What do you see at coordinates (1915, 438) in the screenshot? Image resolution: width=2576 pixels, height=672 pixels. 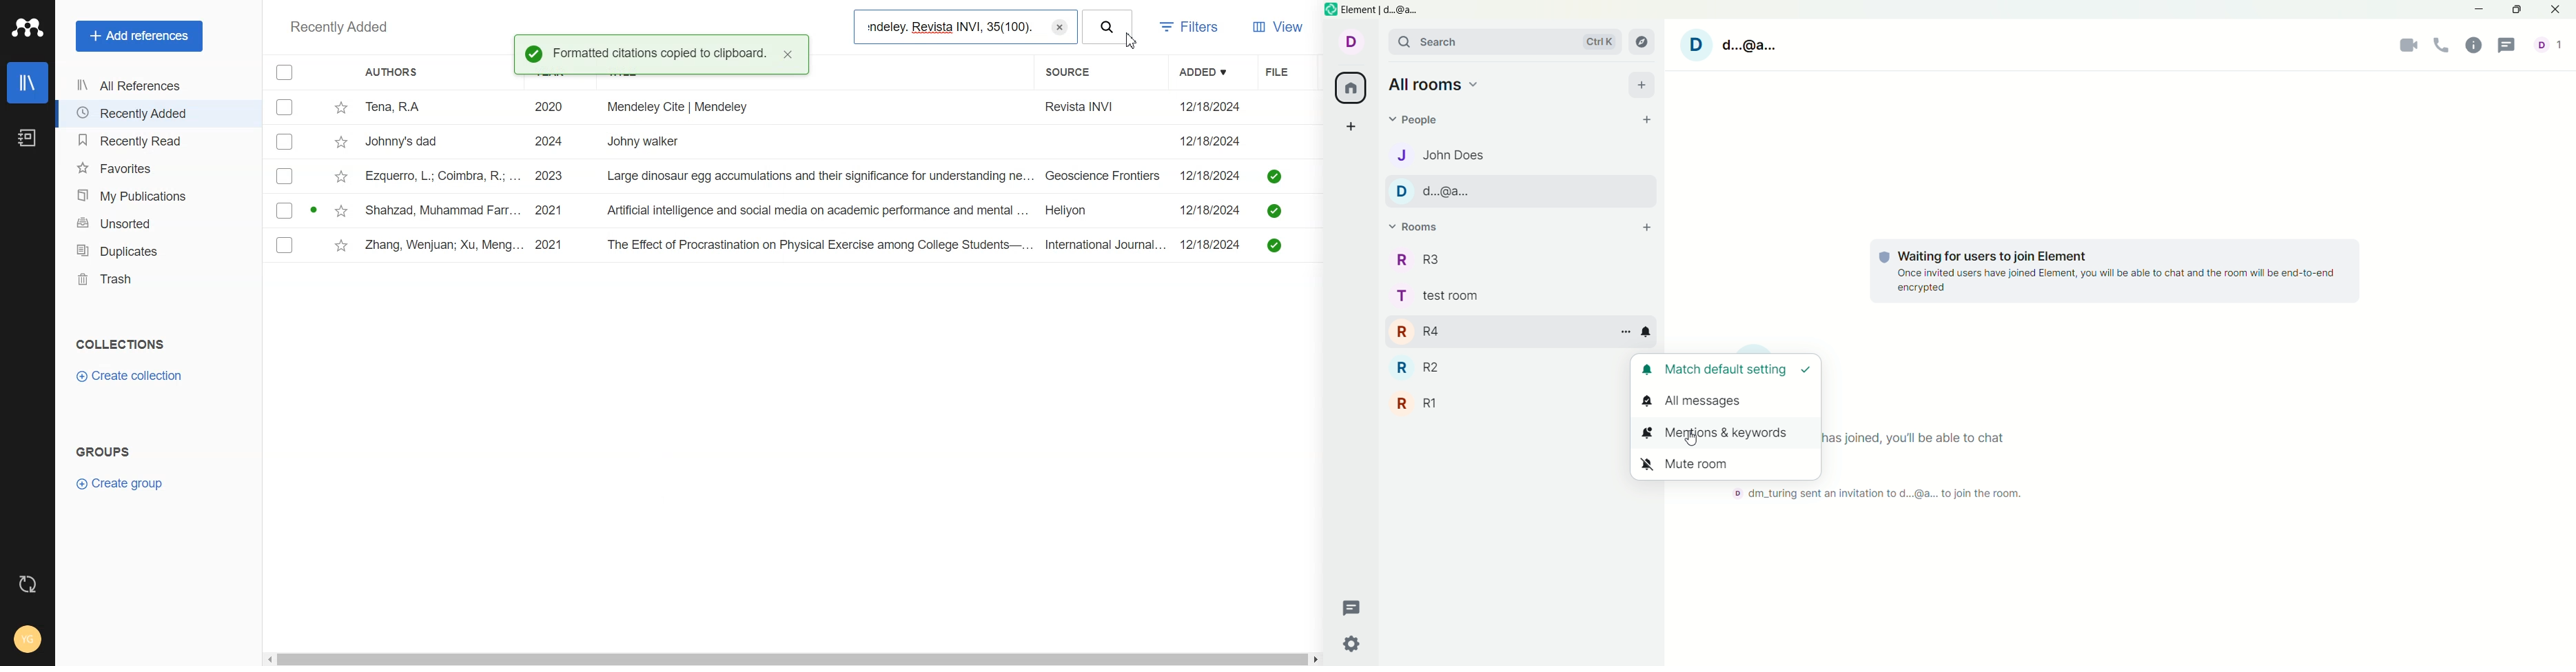 I see `Once everyone has joined, you'll be able to chat` at bounding box center [1915, 438].